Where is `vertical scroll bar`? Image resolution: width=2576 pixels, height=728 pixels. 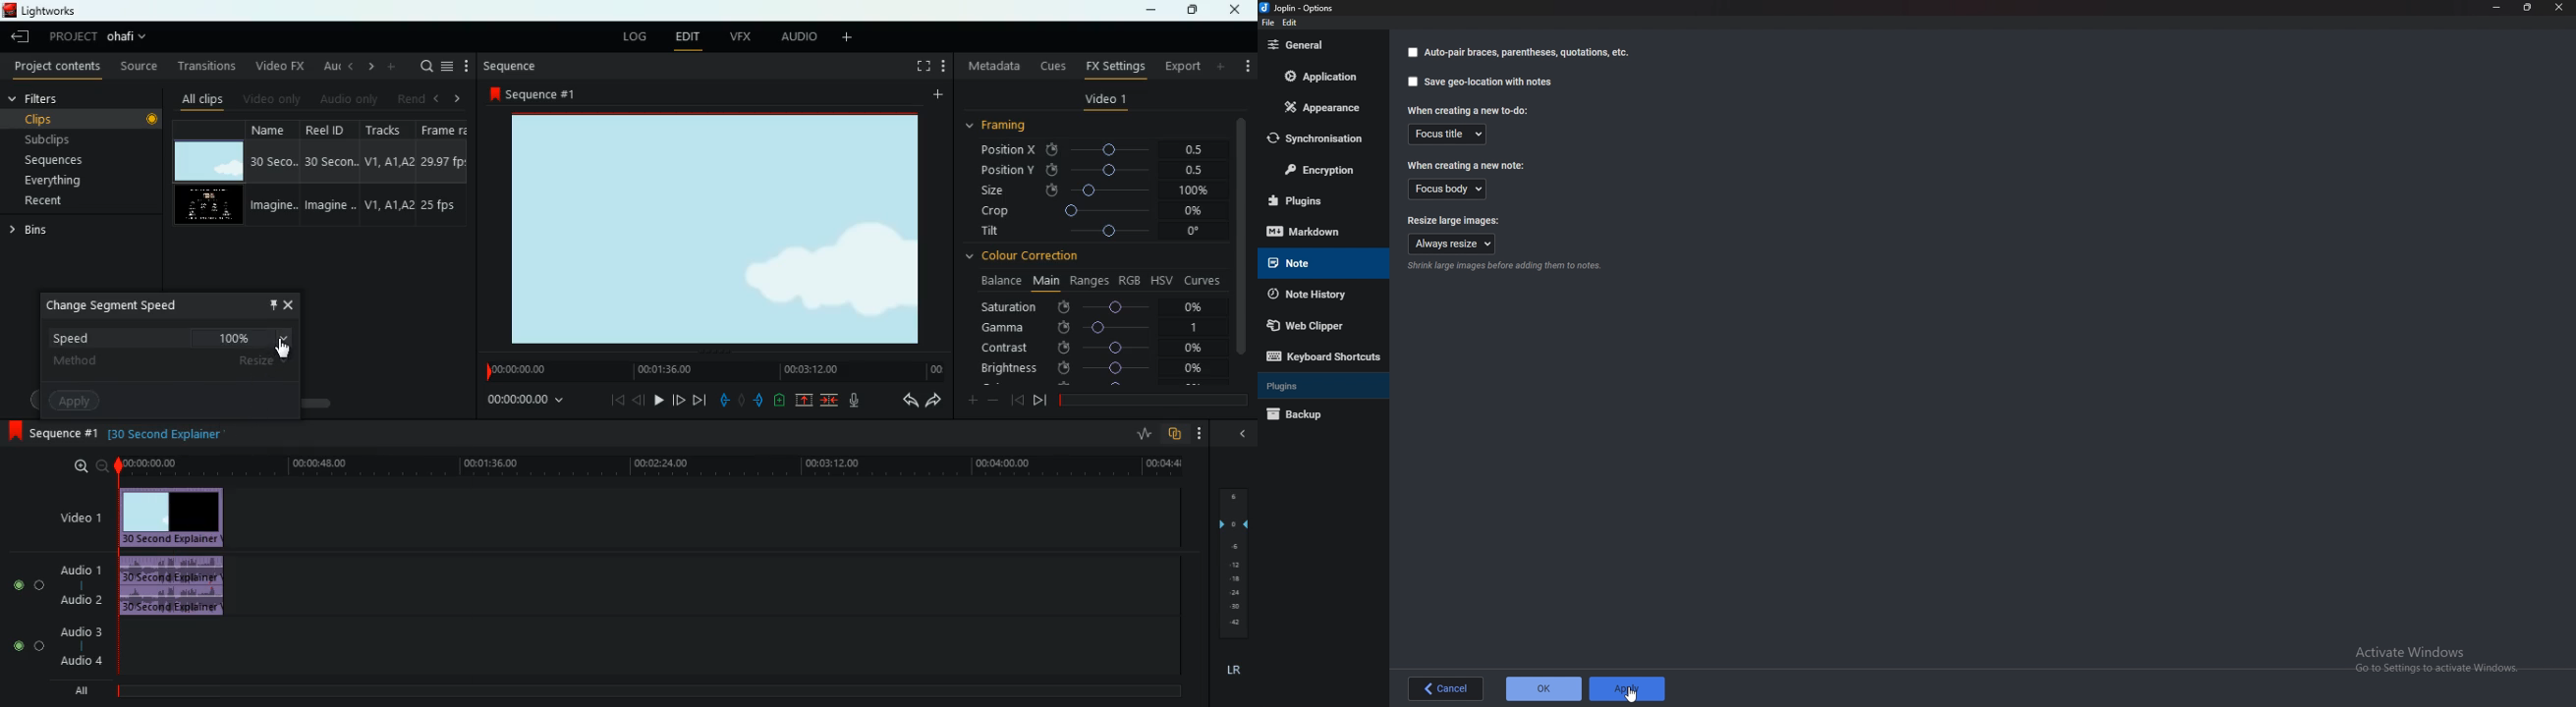
vertical scroll bar is located at coordinates (1242, 235).